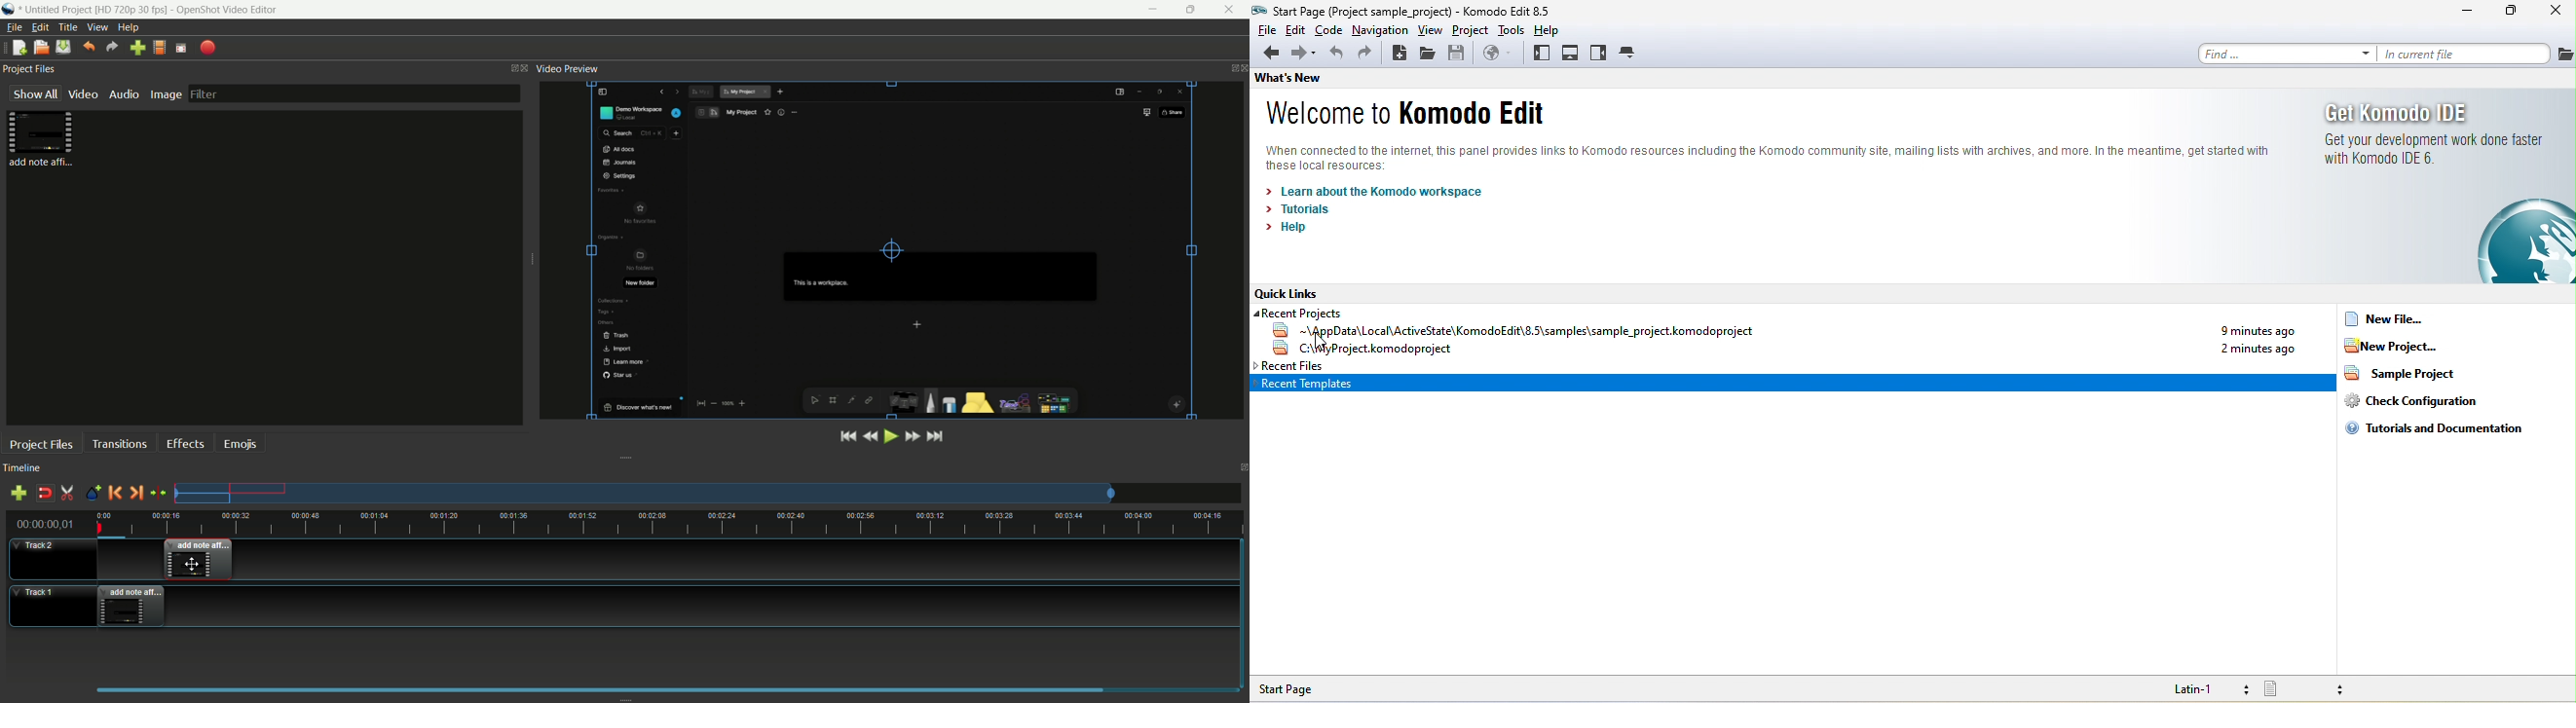  What do you see at coordinates (936, 437) in the screenshot?
I see `jump to end` at bounding box center [936, 437].